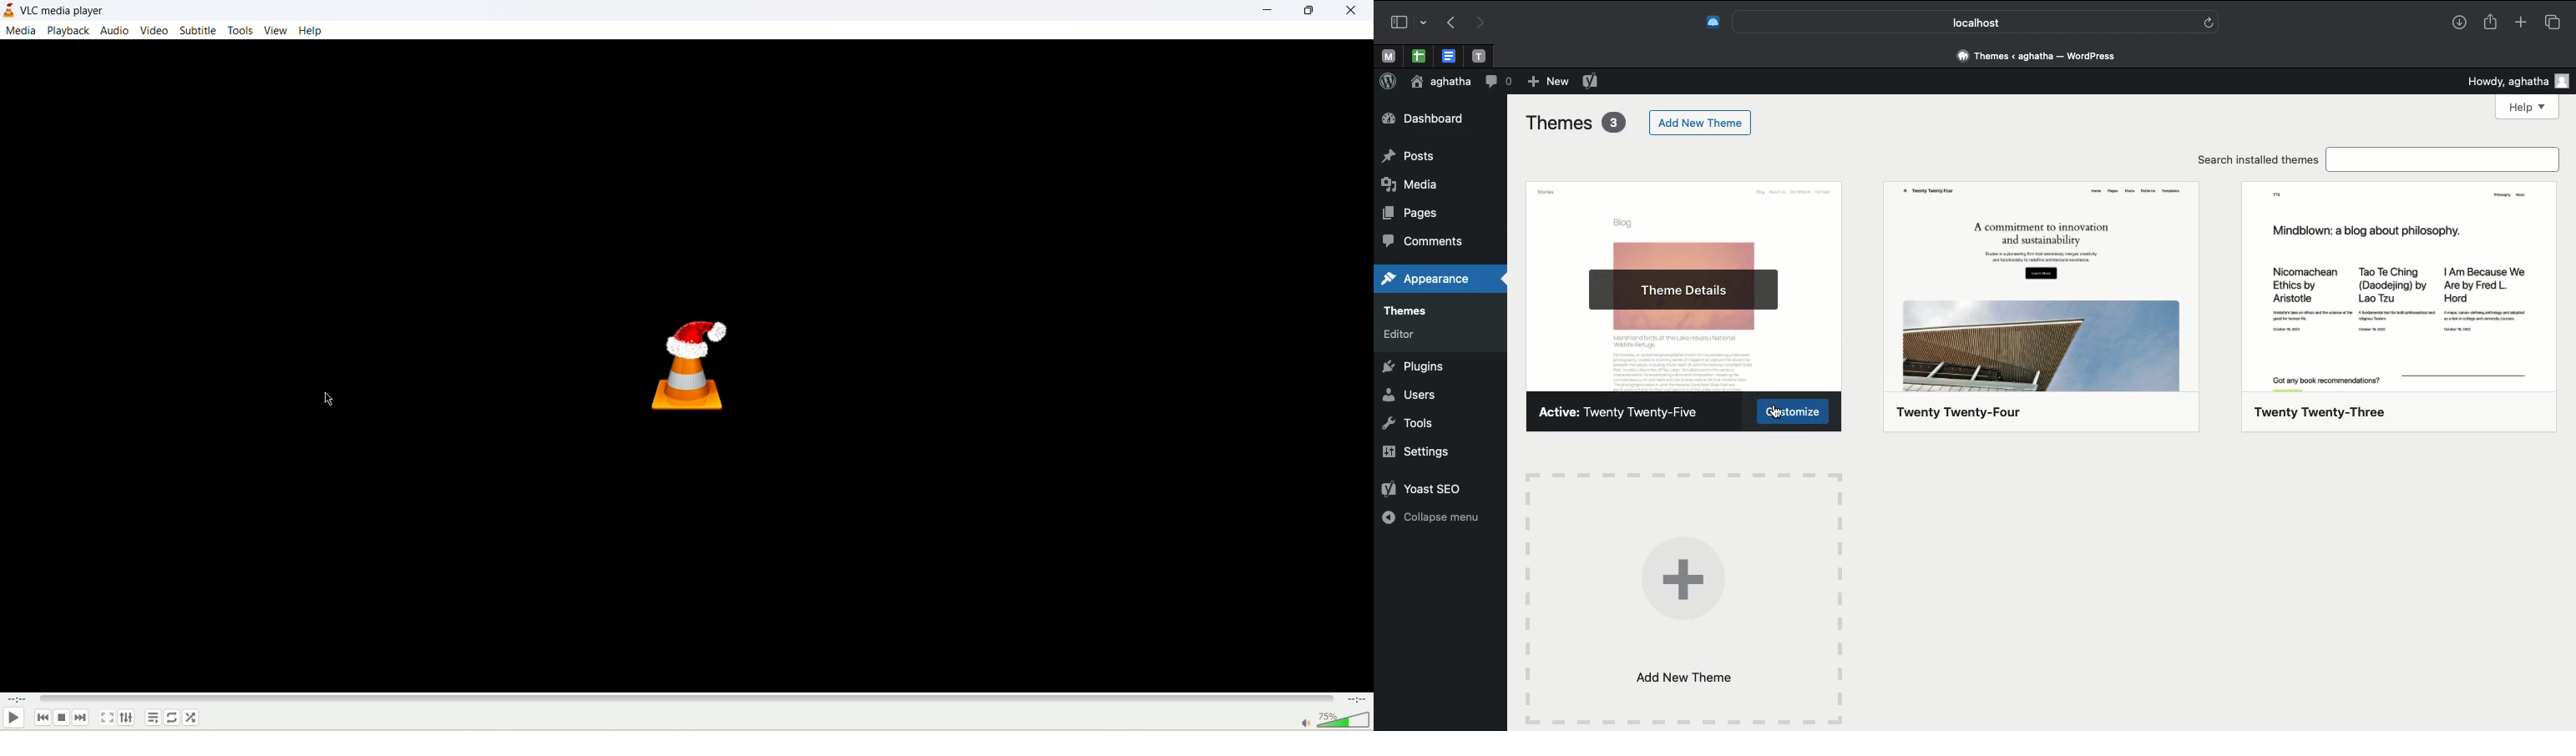 The image size is (2576, 756). Describe the element at coordinates (1561, 123) in the screenshot. I see `Themes` at that location.